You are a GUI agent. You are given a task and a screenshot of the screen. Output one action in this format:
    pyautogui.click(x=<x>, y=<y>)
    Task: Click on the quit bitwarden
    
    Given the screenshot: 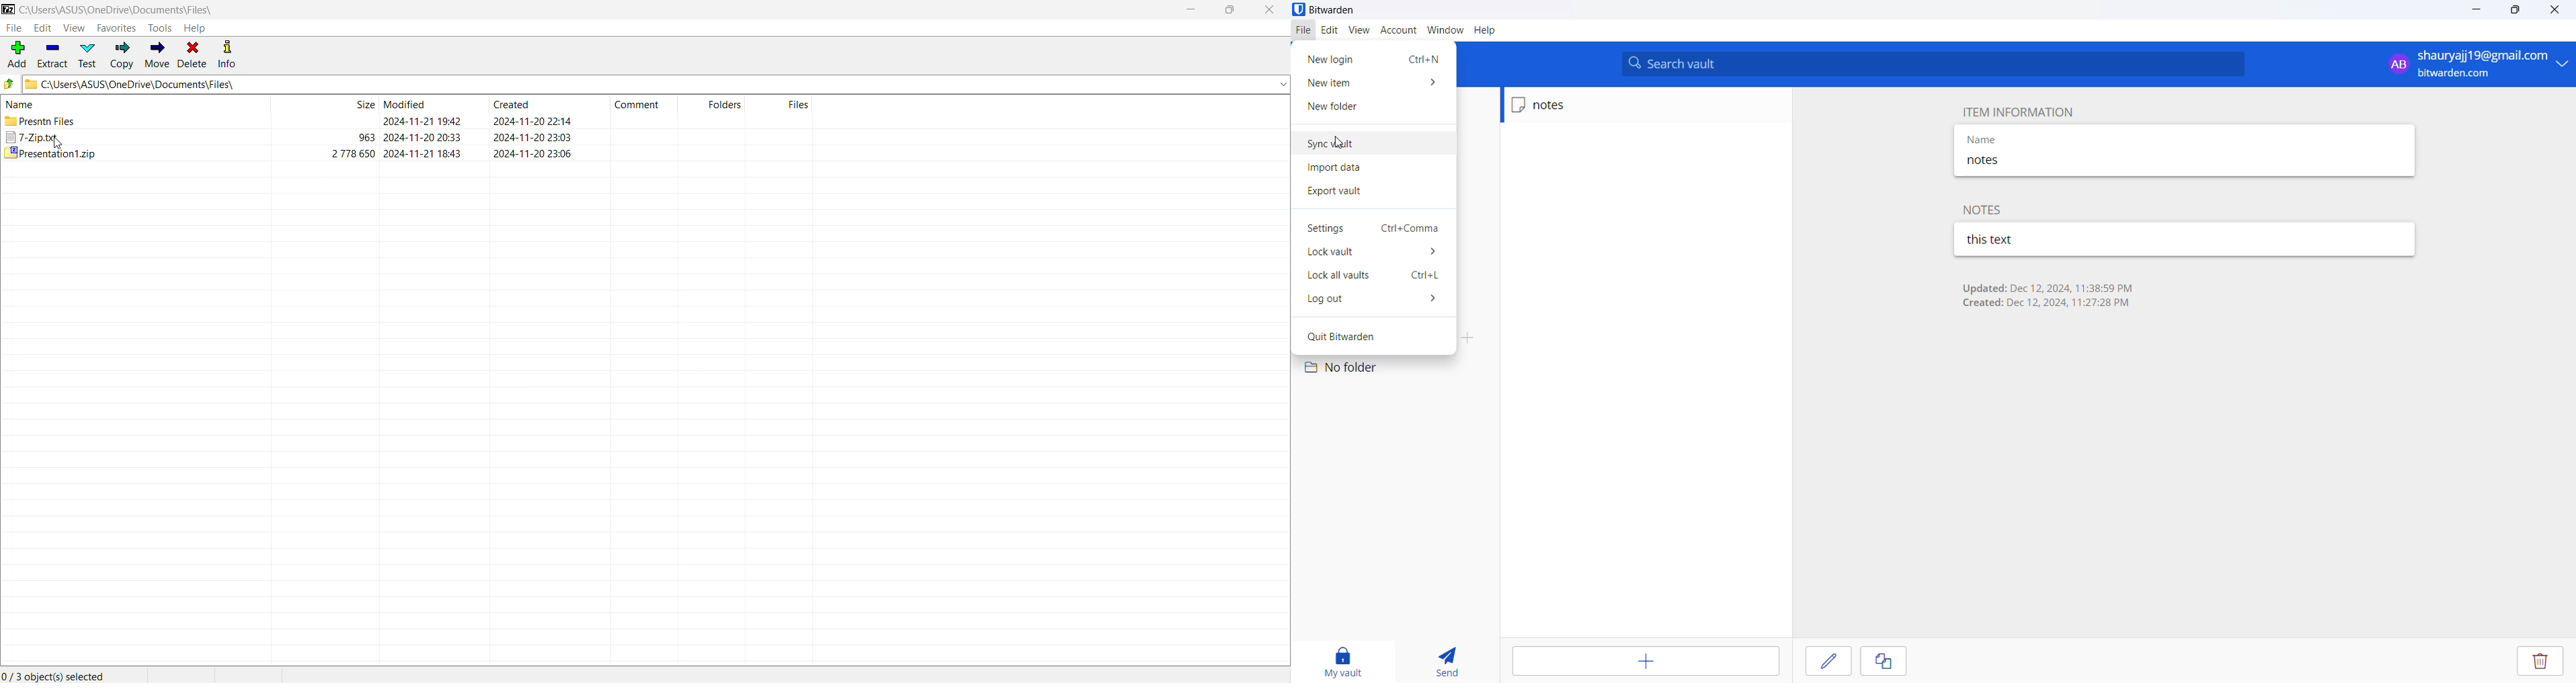 What is the action you would take?
    pyautogui.click(x=1377, y=335)
    